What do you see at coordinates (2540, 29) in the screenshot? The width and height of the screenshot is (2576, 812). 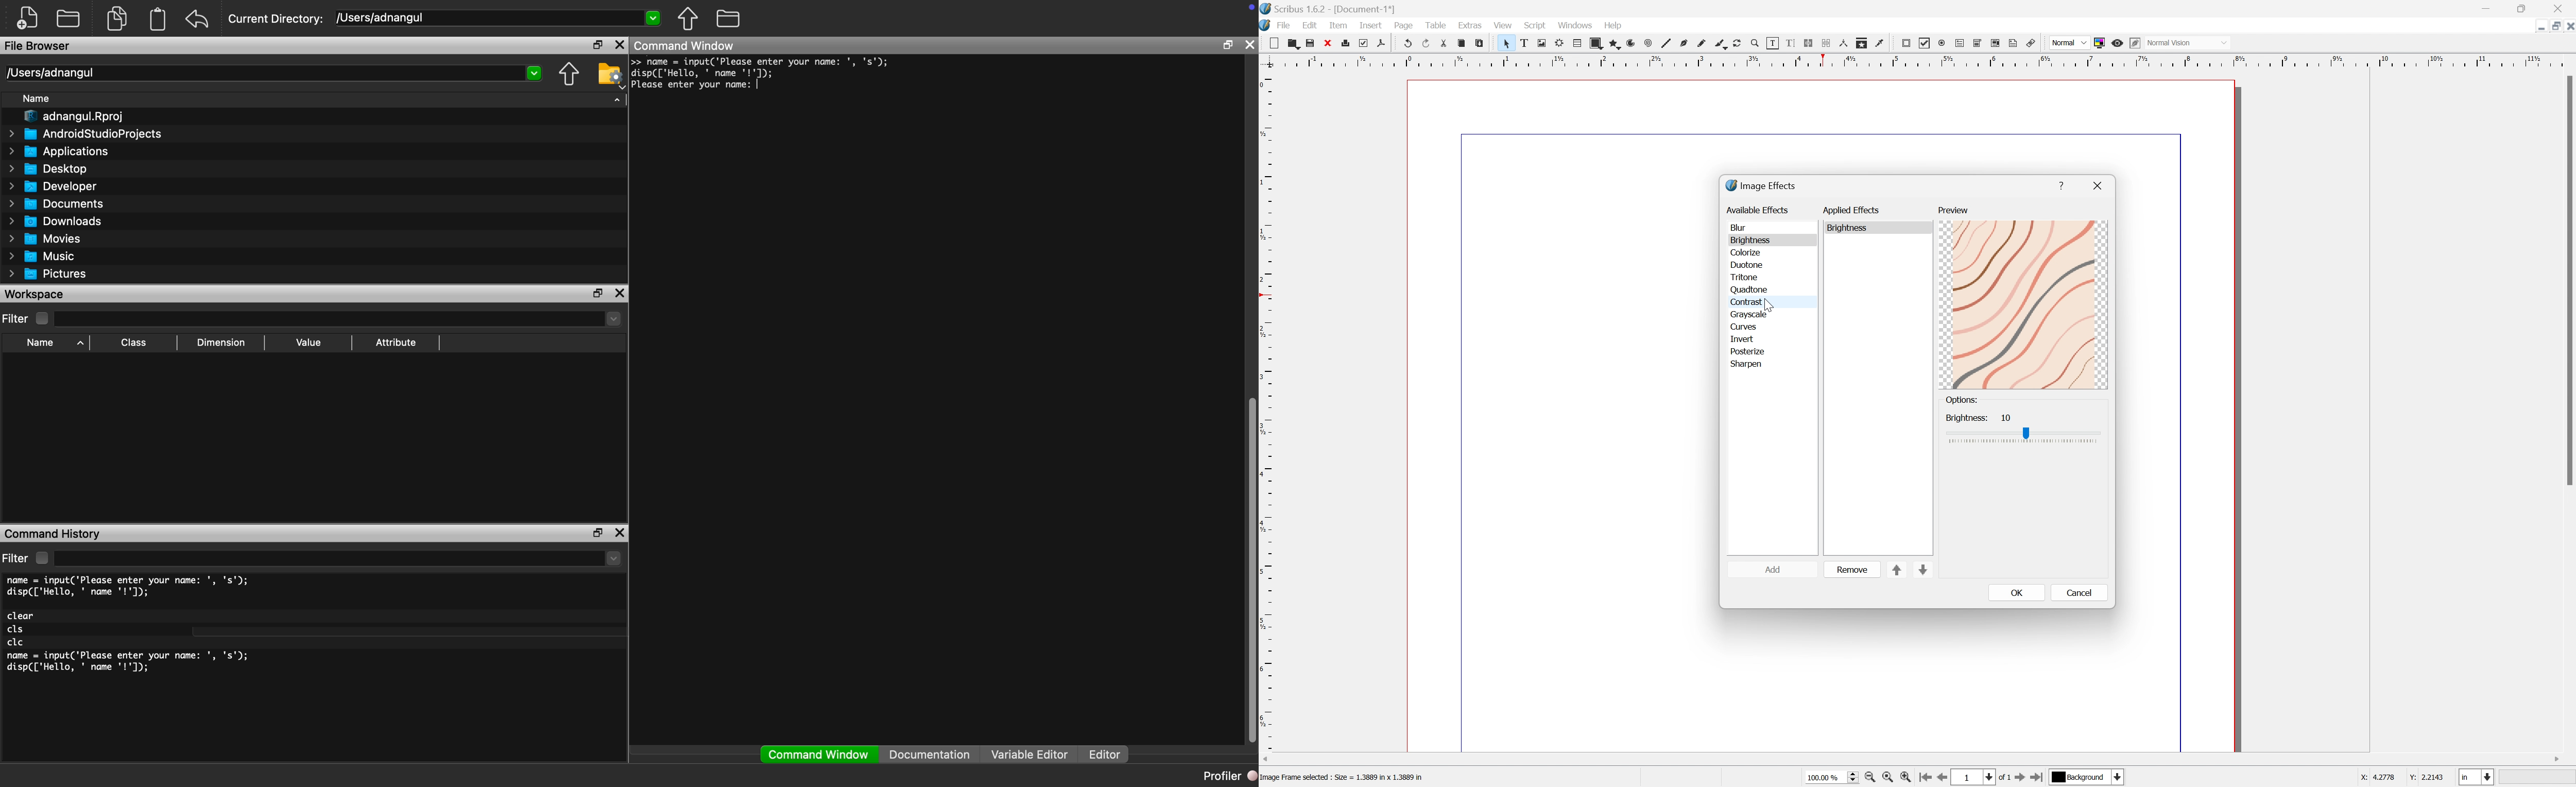 I see `Restore Down` at bounding box center [2540, 29].